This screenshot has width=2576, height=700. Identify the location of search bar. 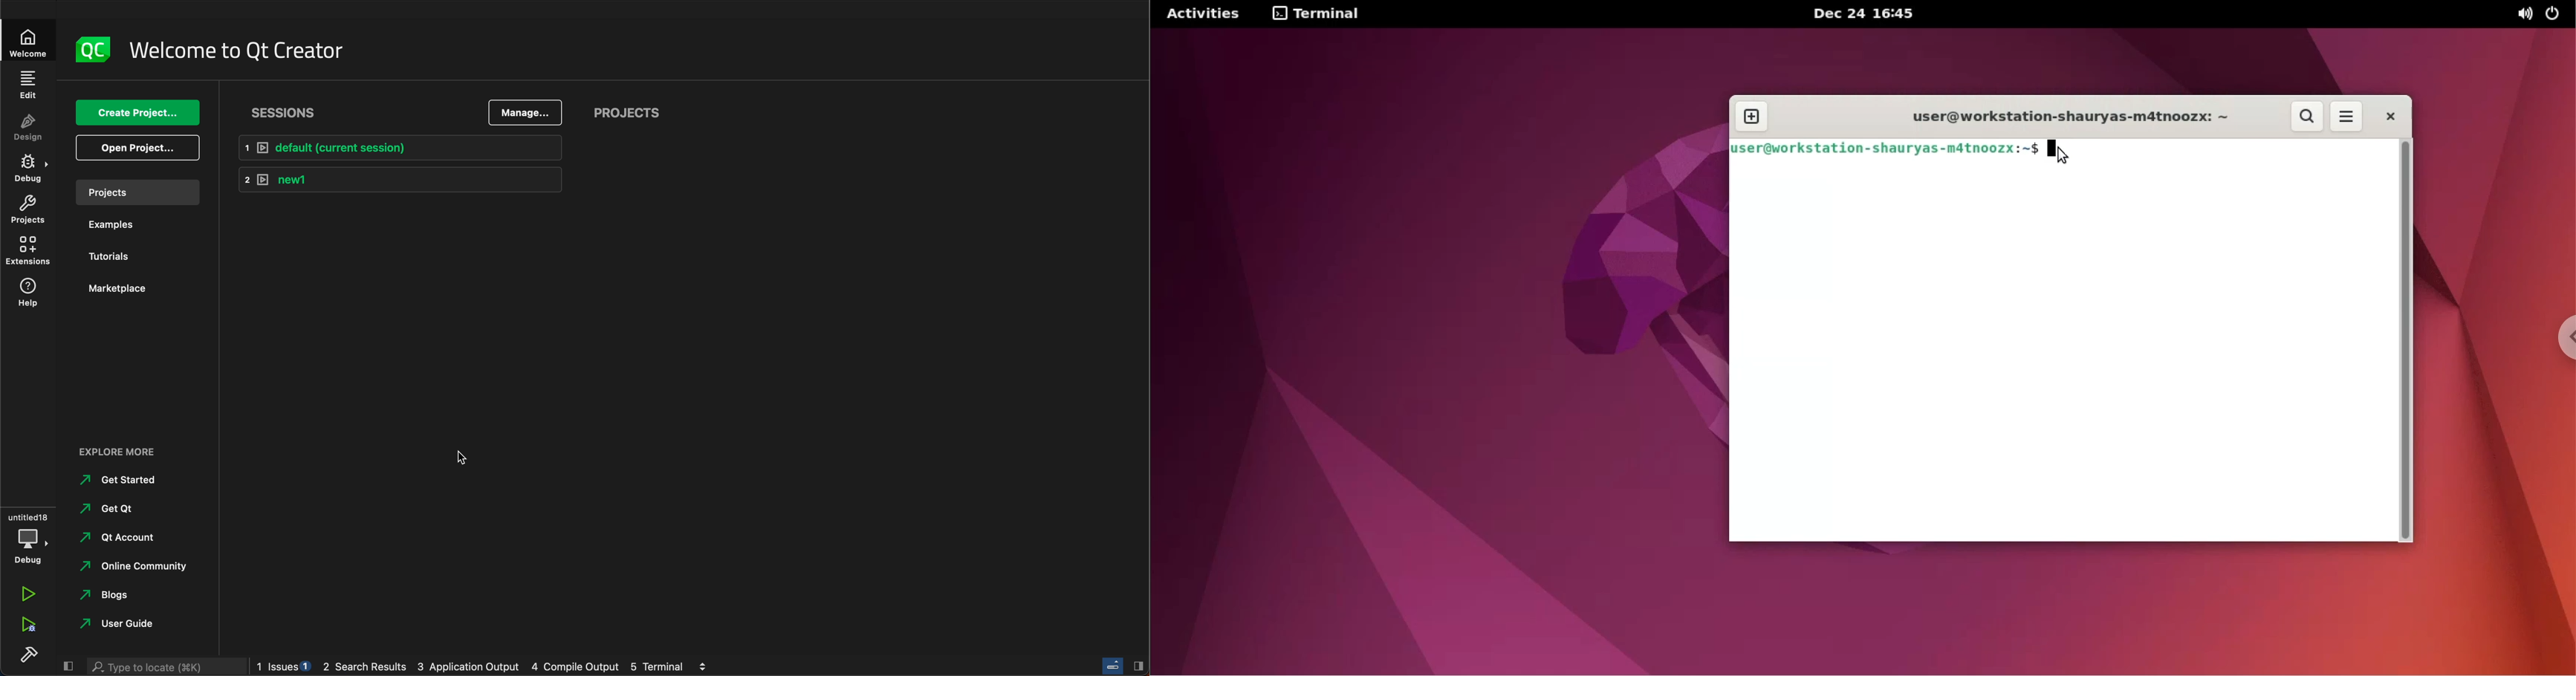
(167, 666).